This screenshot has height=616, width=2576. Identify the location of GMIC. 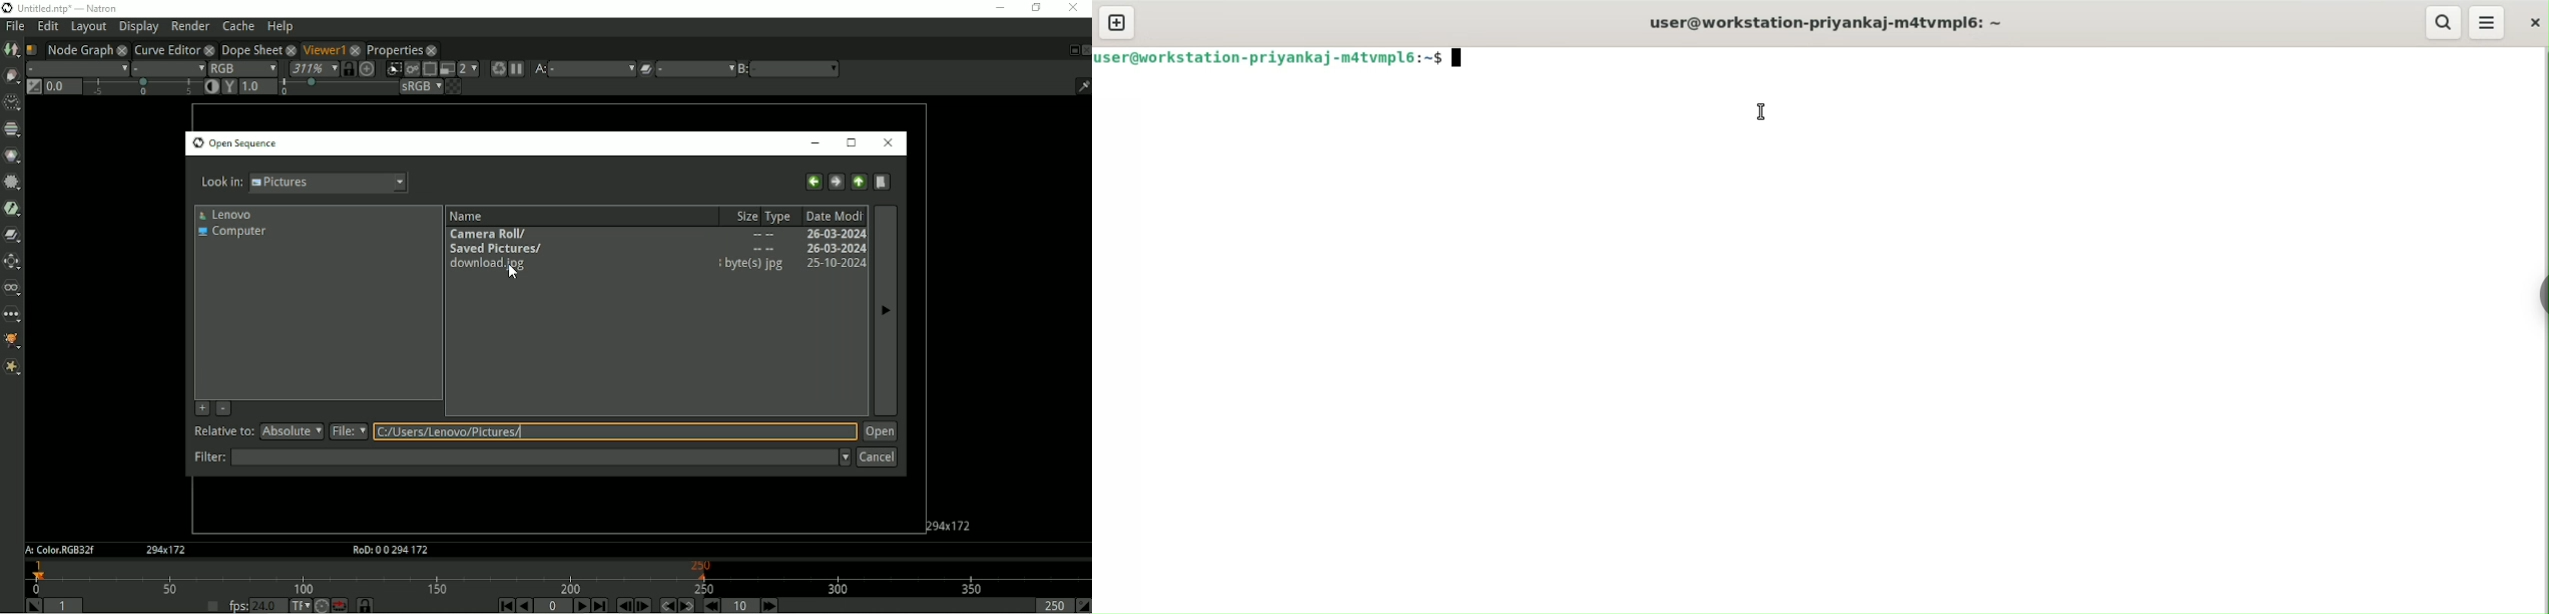
(12, 342).